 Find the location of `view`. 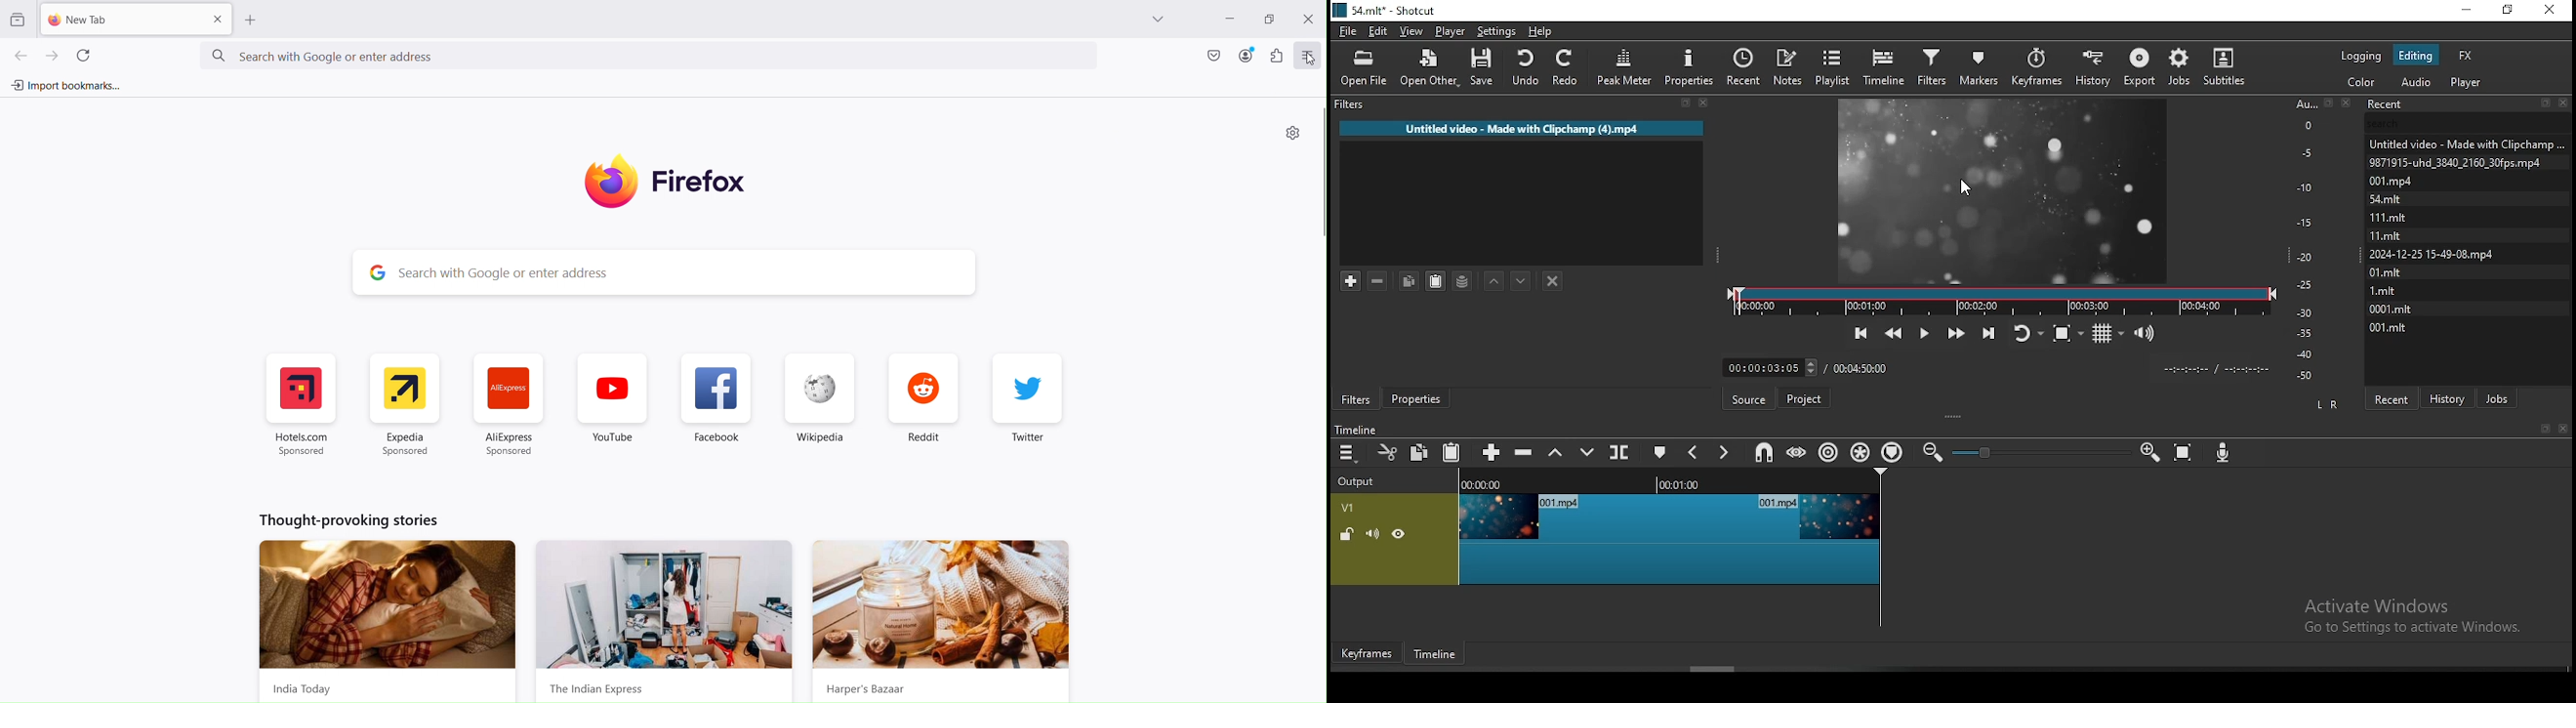

view is located at coordinates (1411, 31).